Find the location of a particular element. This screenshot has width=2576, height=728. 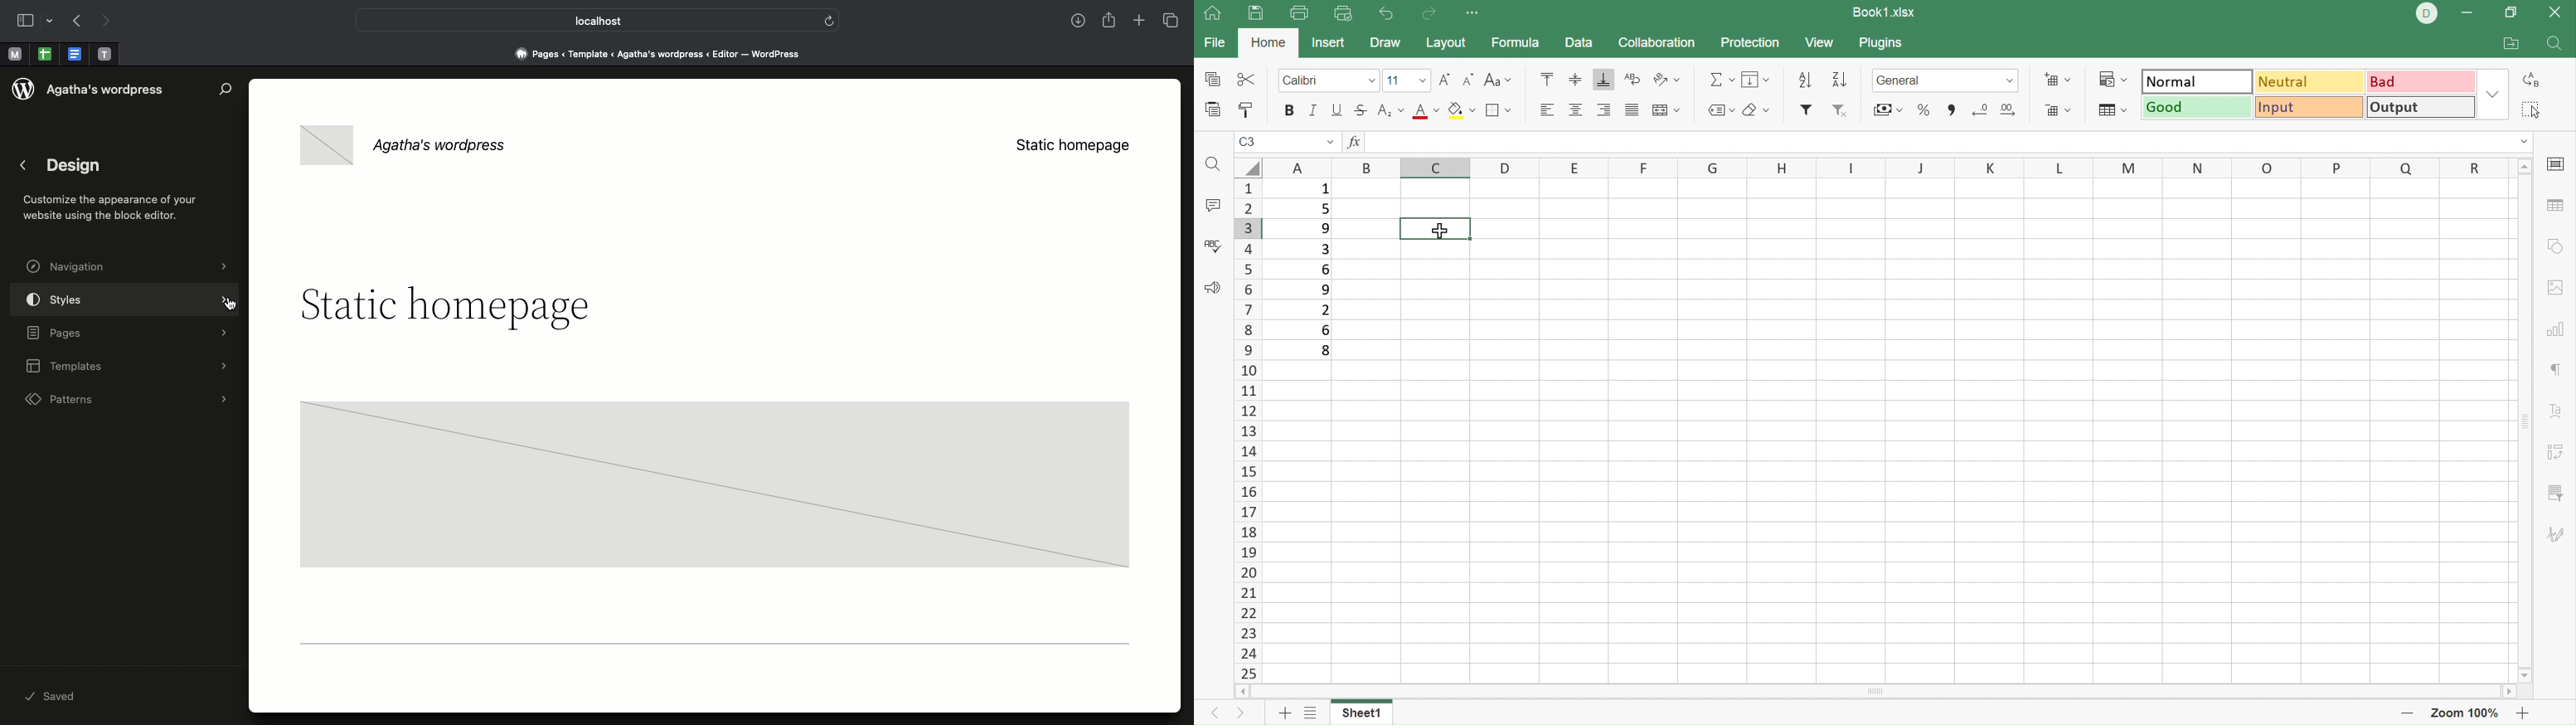

Align top is located at coordinates (1546, 79).